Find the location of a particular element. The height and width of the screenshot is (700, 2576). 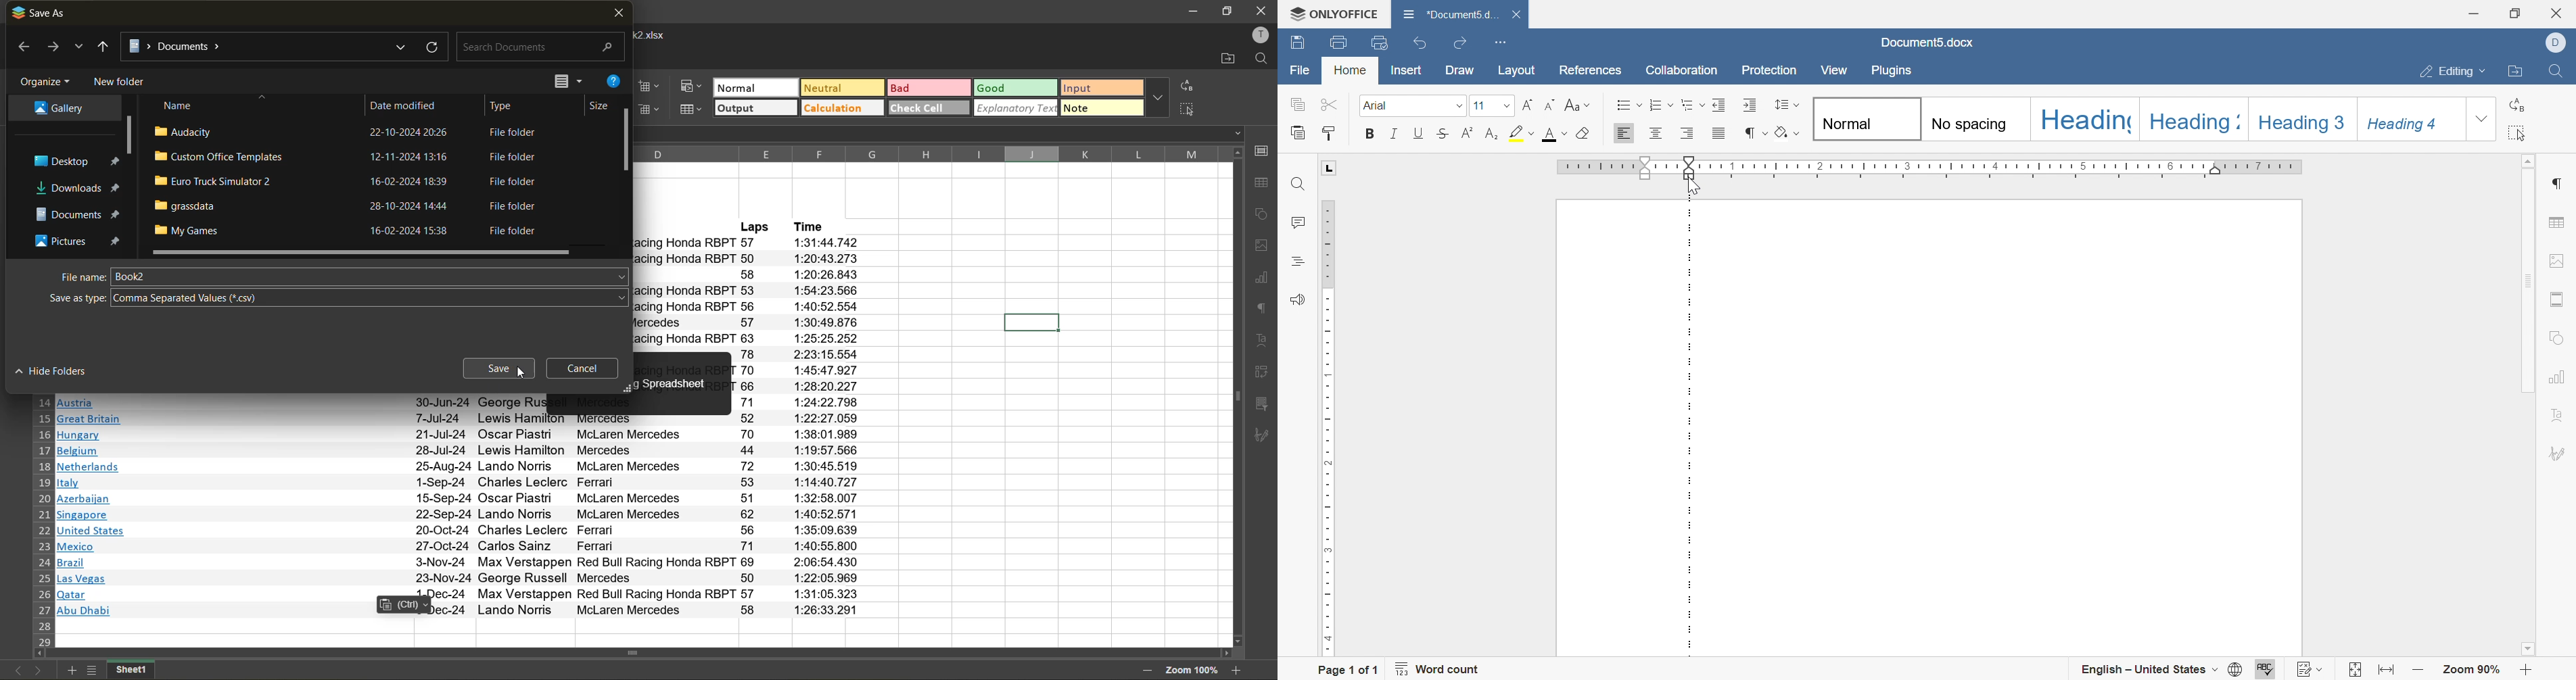

undo is located at coordinates (1420, 42).